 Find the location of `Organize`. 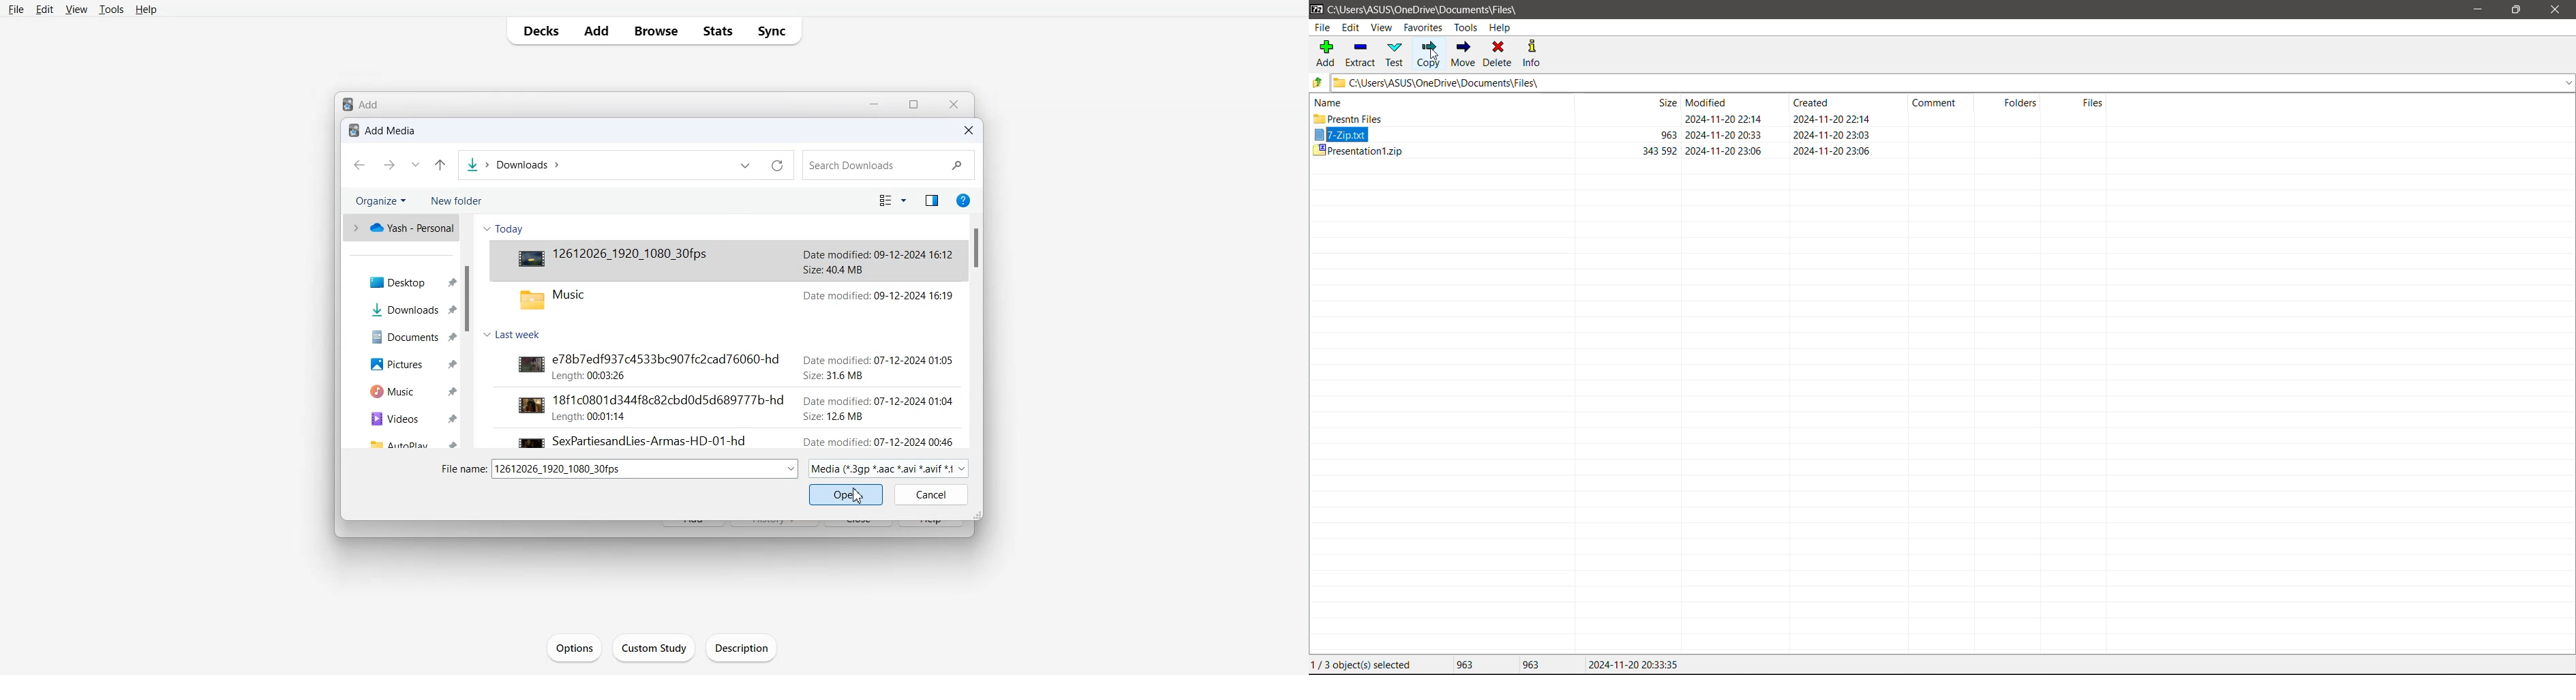

Organize is located at coordinates (376, 200).